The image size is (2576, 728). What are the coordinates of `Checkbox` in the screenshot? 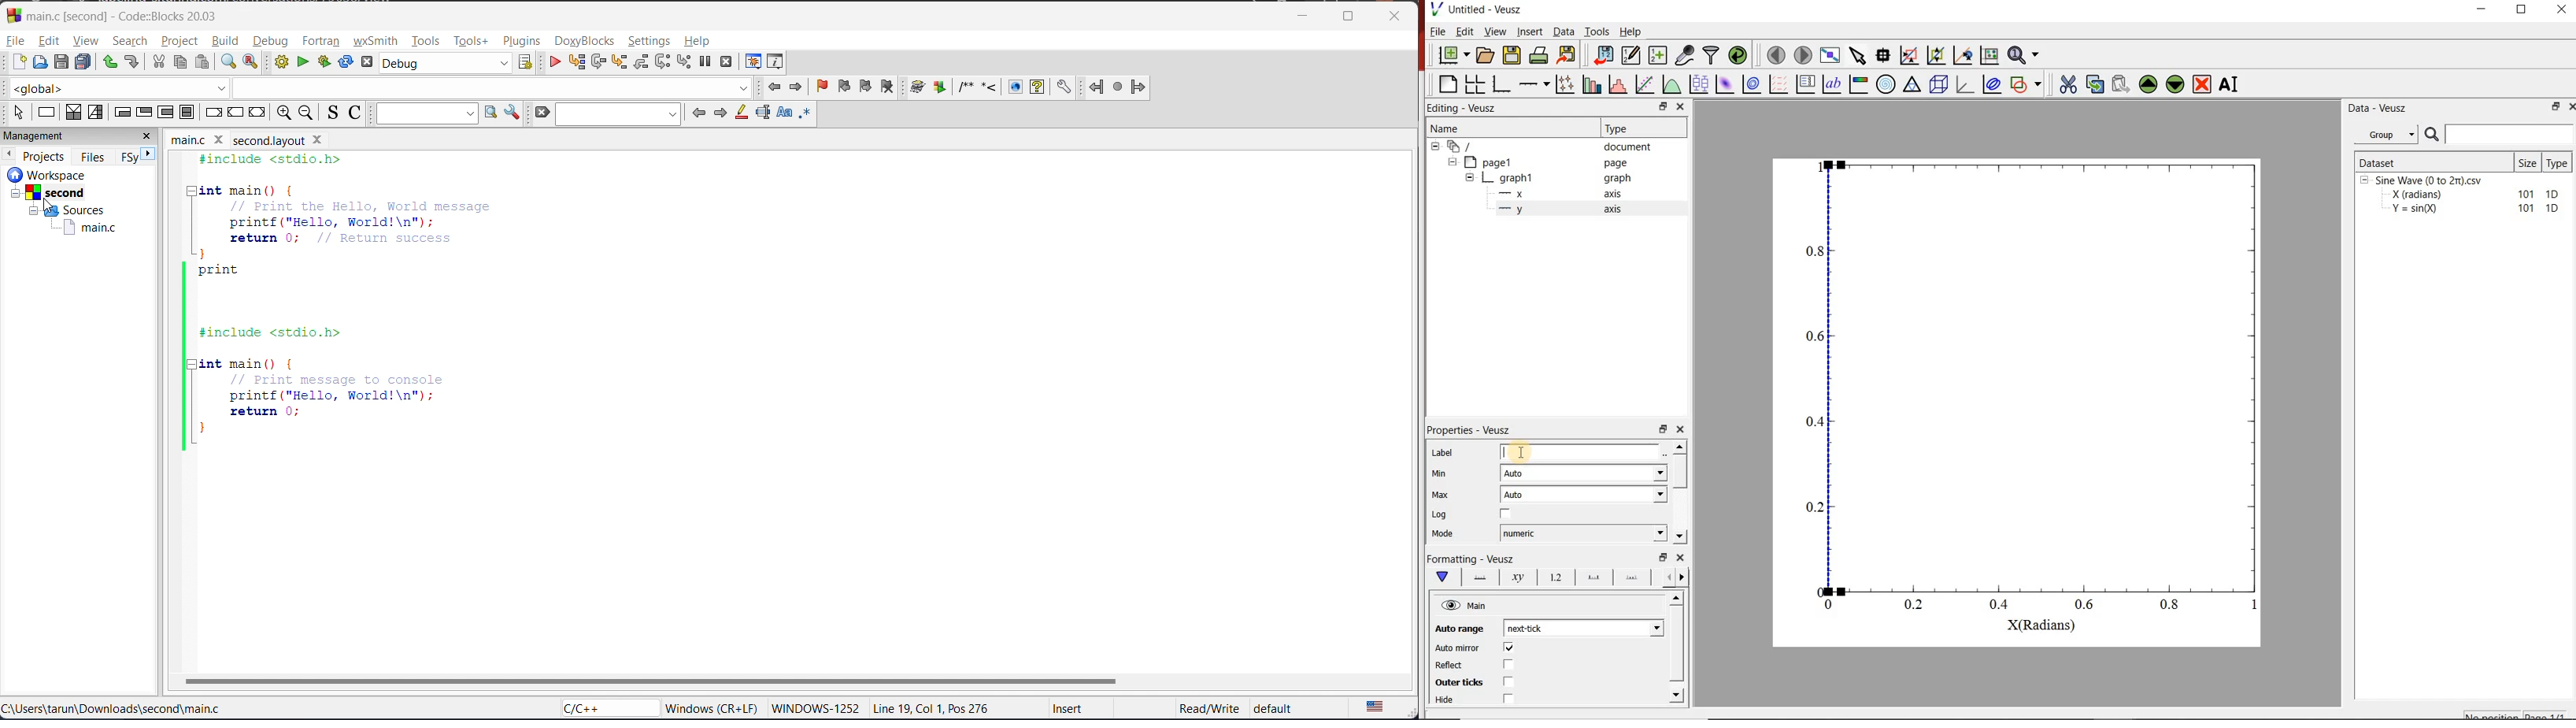 It's located at (1506, 514).